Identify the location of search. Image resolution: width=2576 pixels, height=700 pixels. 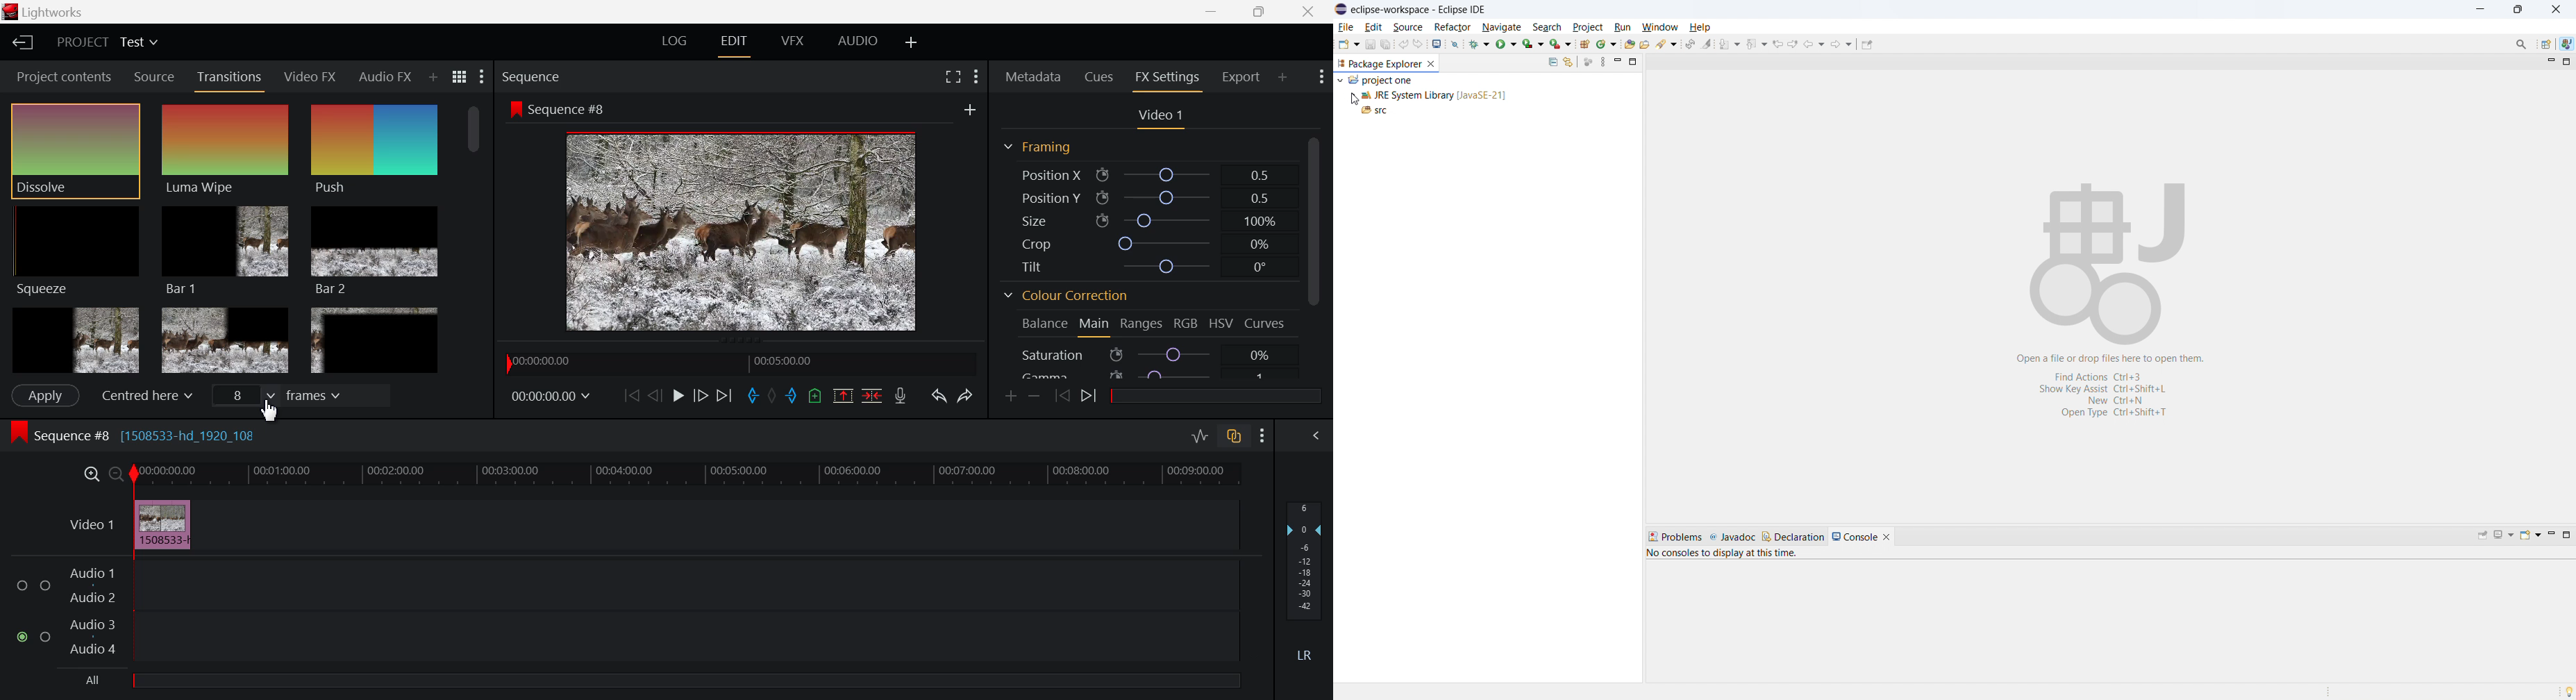
(1546, 25).